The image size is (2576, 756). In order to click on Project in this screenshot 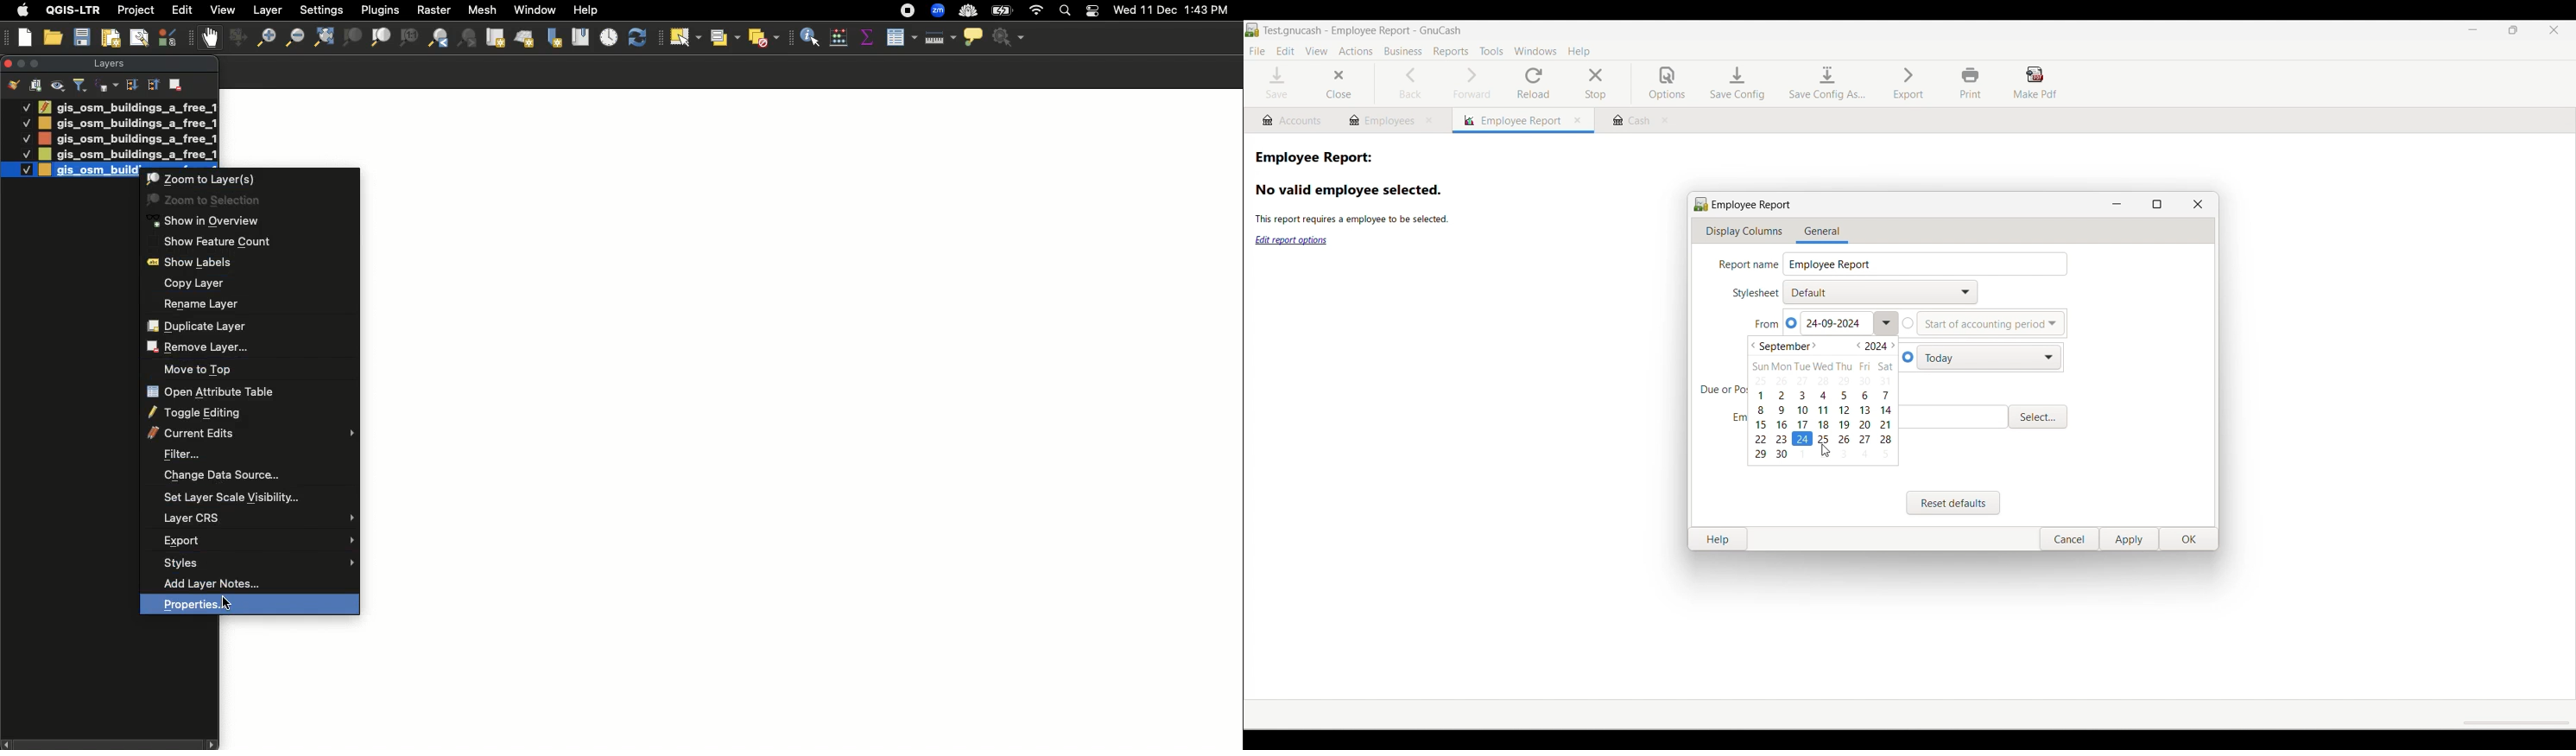, I will do `click(136, 11)`.